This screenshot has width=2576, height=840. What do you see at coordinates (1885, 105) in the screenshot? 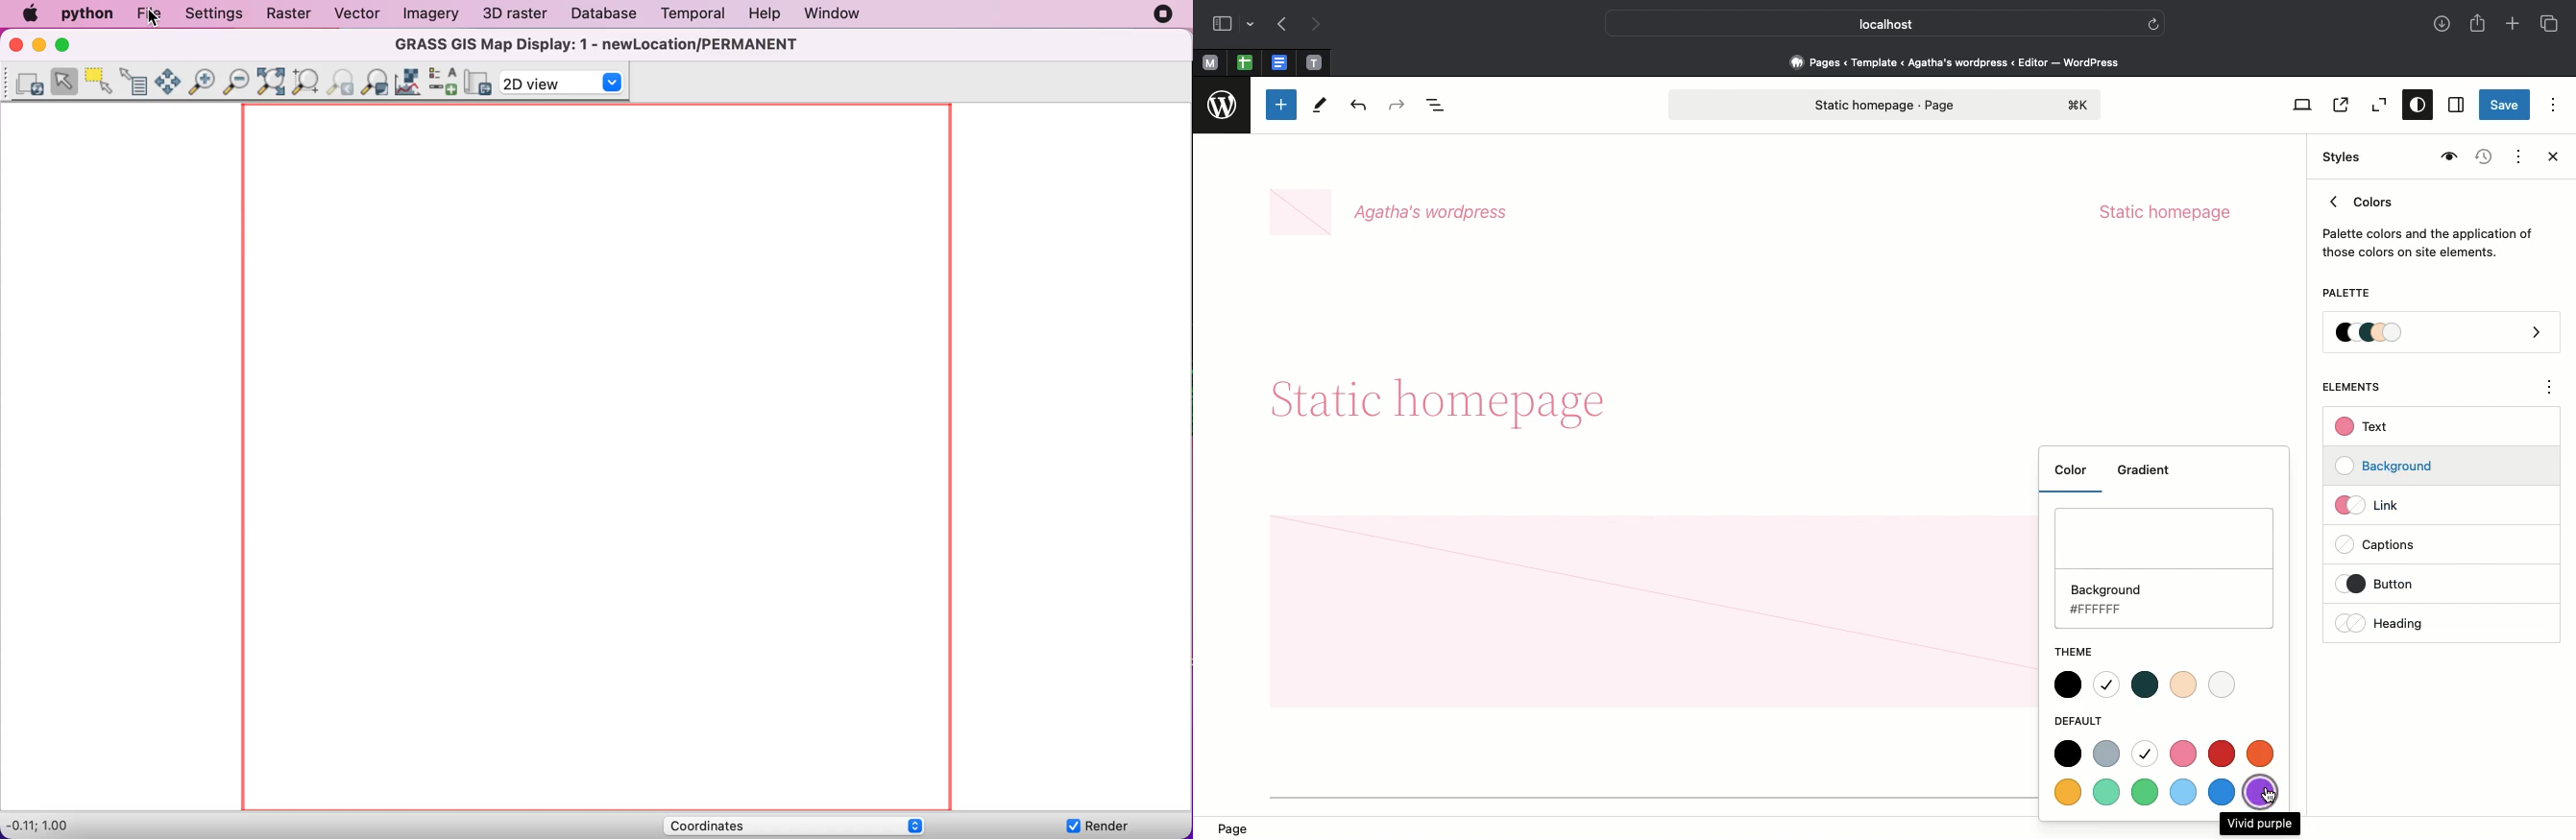
I see `Page` at bounding box center [1885, 105].